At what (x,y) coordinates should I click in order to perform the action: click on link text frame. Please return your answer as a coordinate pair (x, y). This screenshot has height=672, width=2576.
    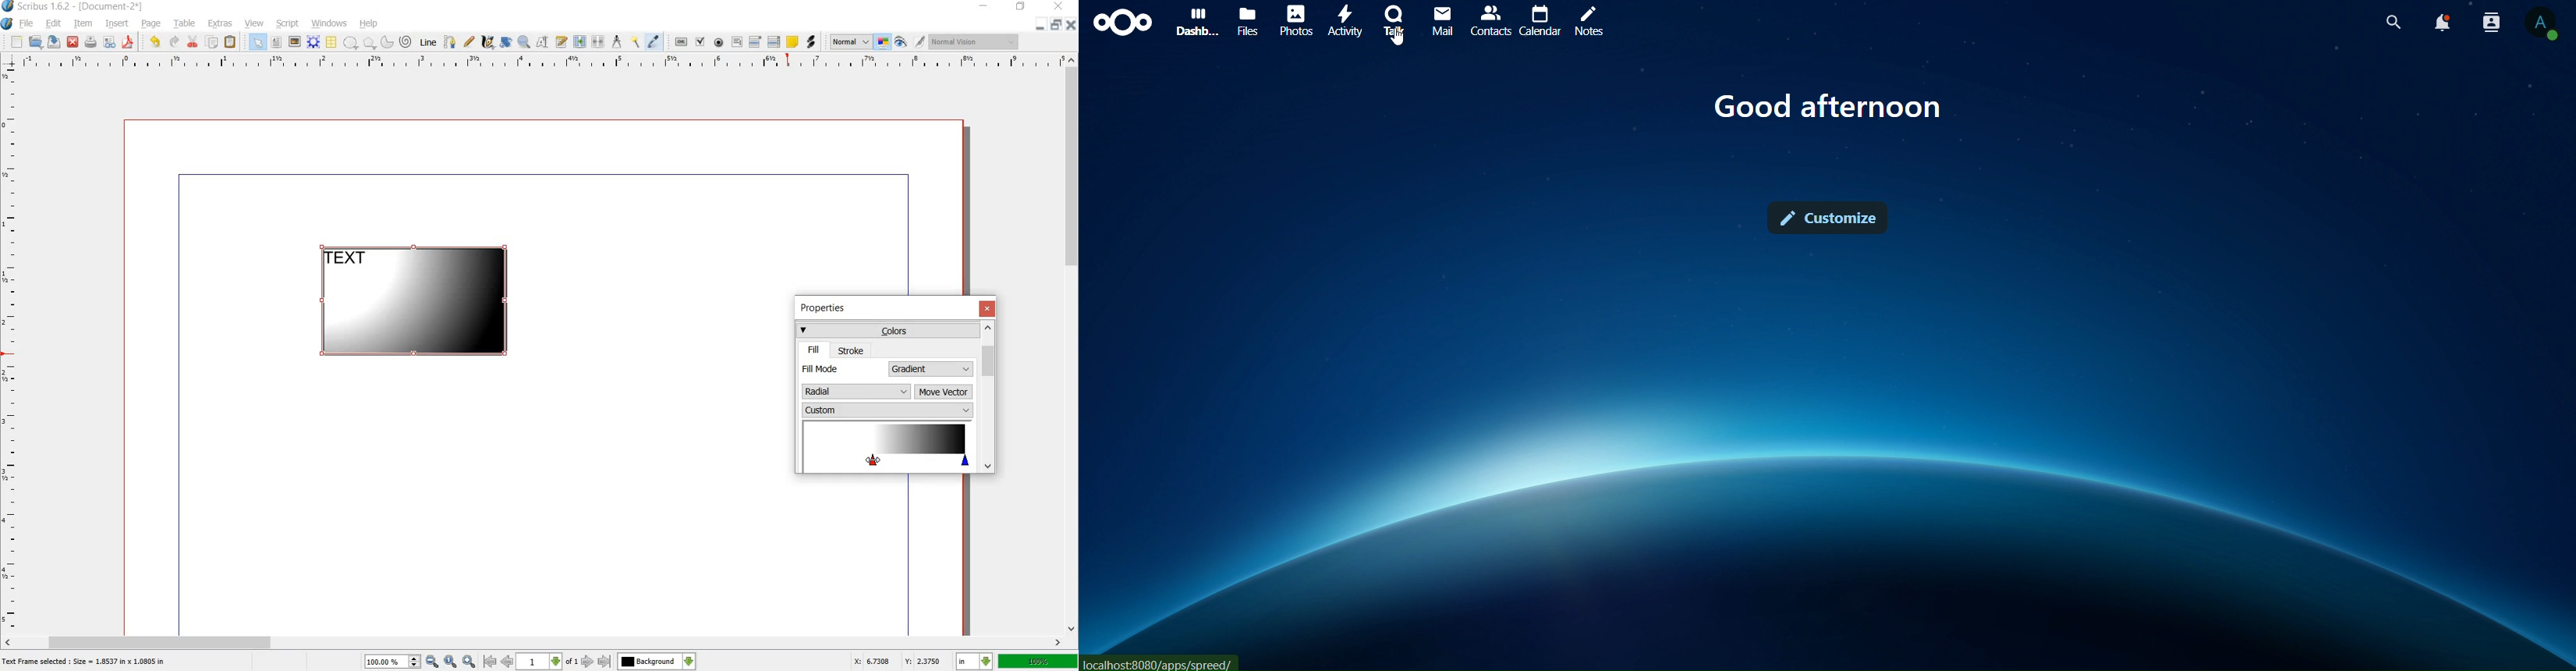
    Looking at the image, I should click on (579, 42).